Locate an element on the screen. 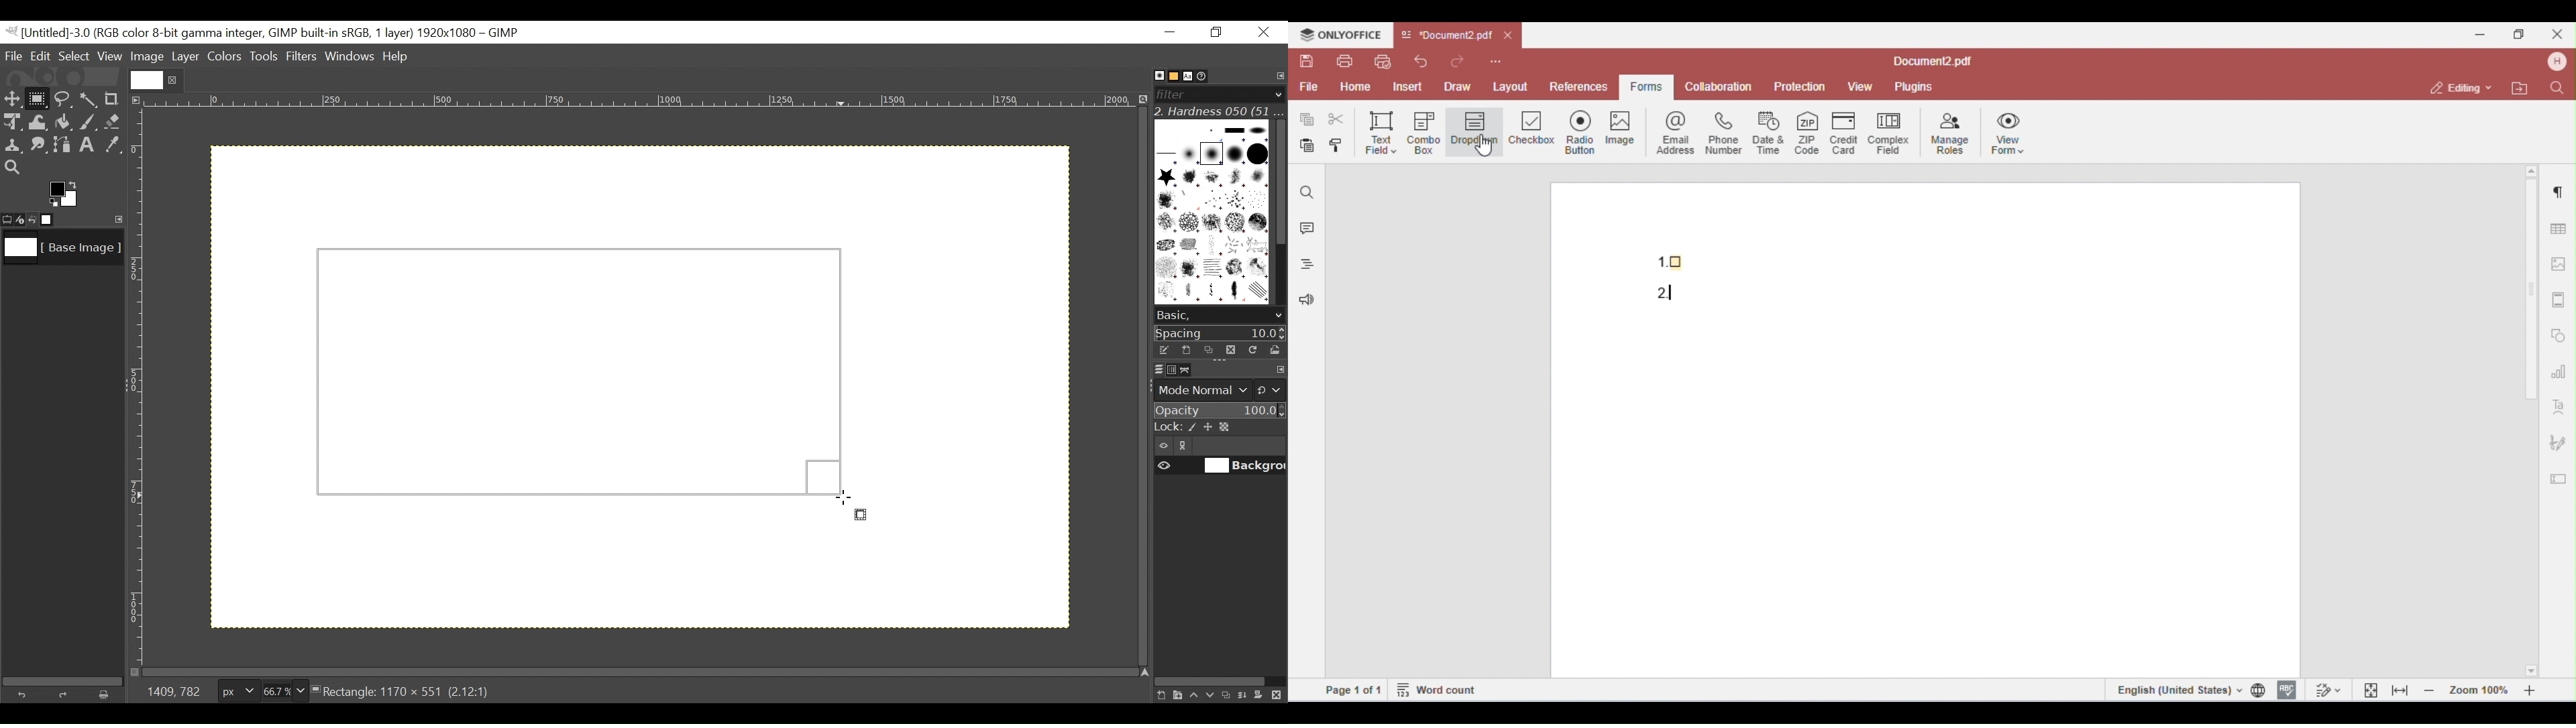 The height and width of the screenshot is (728, 2576). Fonts is located at coordinates (1190, 75).